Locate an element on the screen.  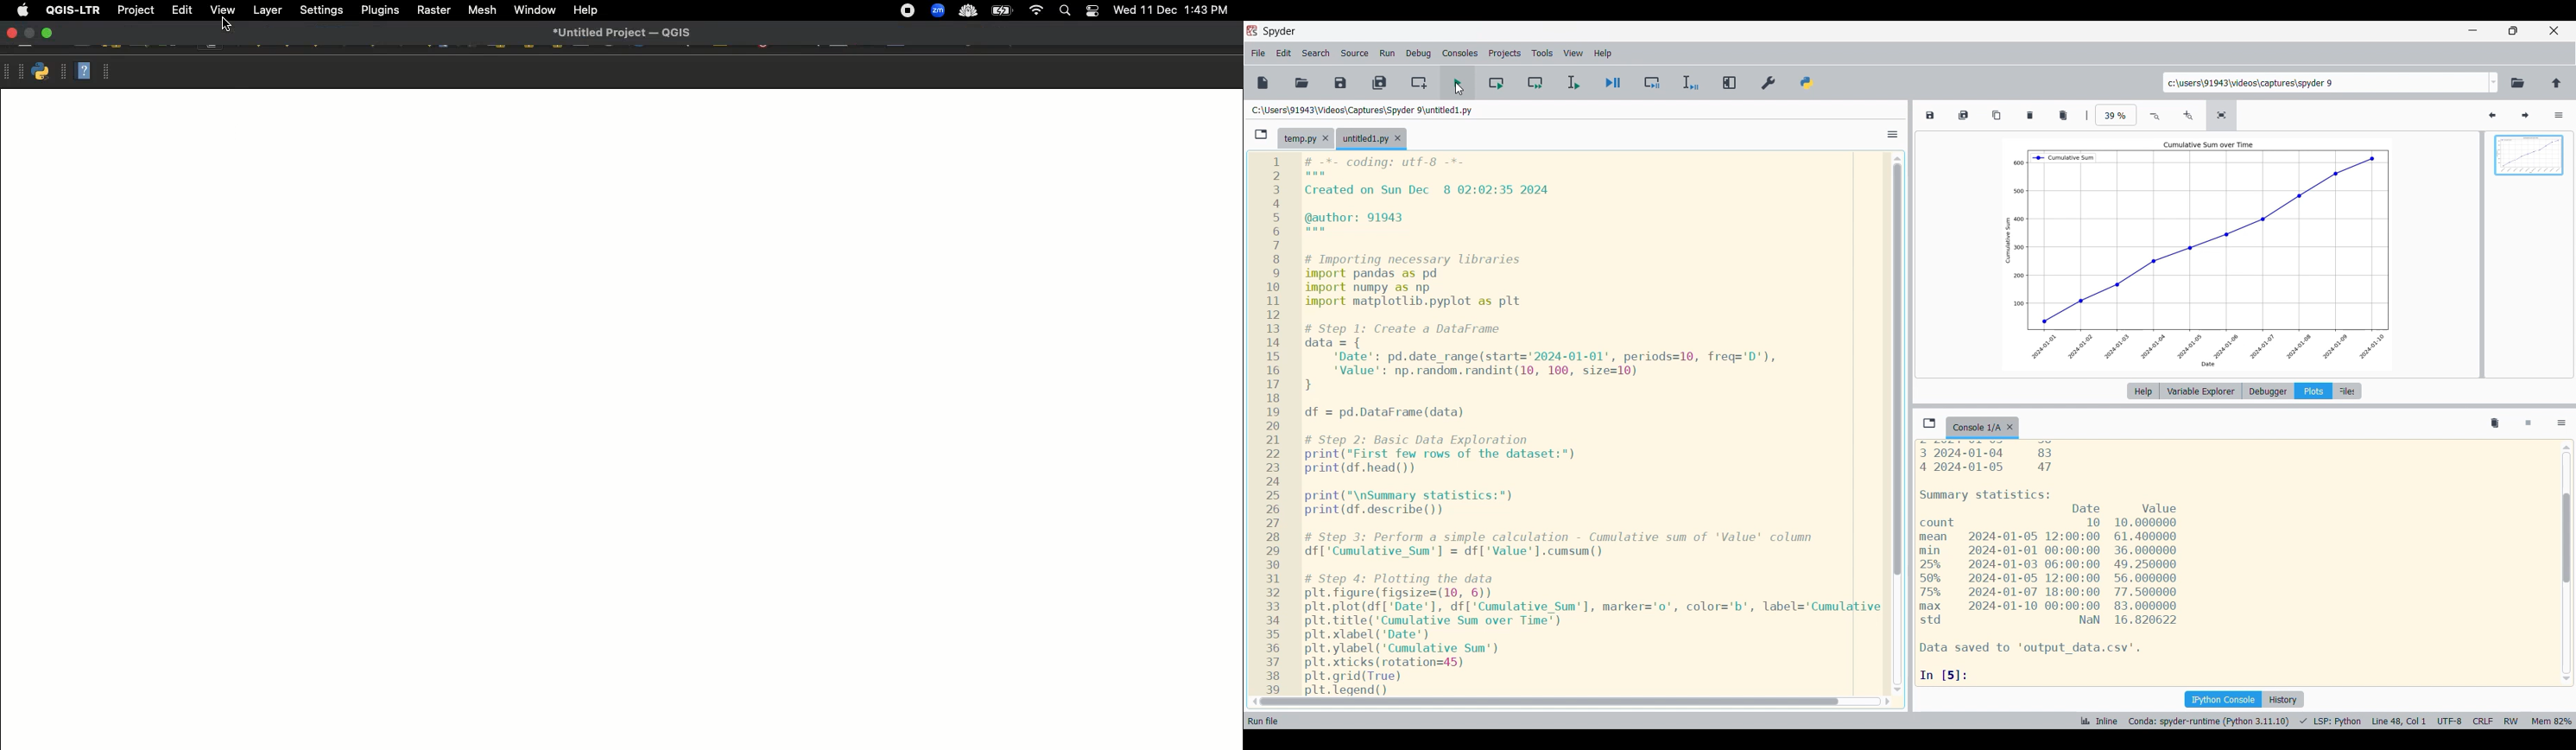
Browse tabs is located at coordinates (1929, 423).